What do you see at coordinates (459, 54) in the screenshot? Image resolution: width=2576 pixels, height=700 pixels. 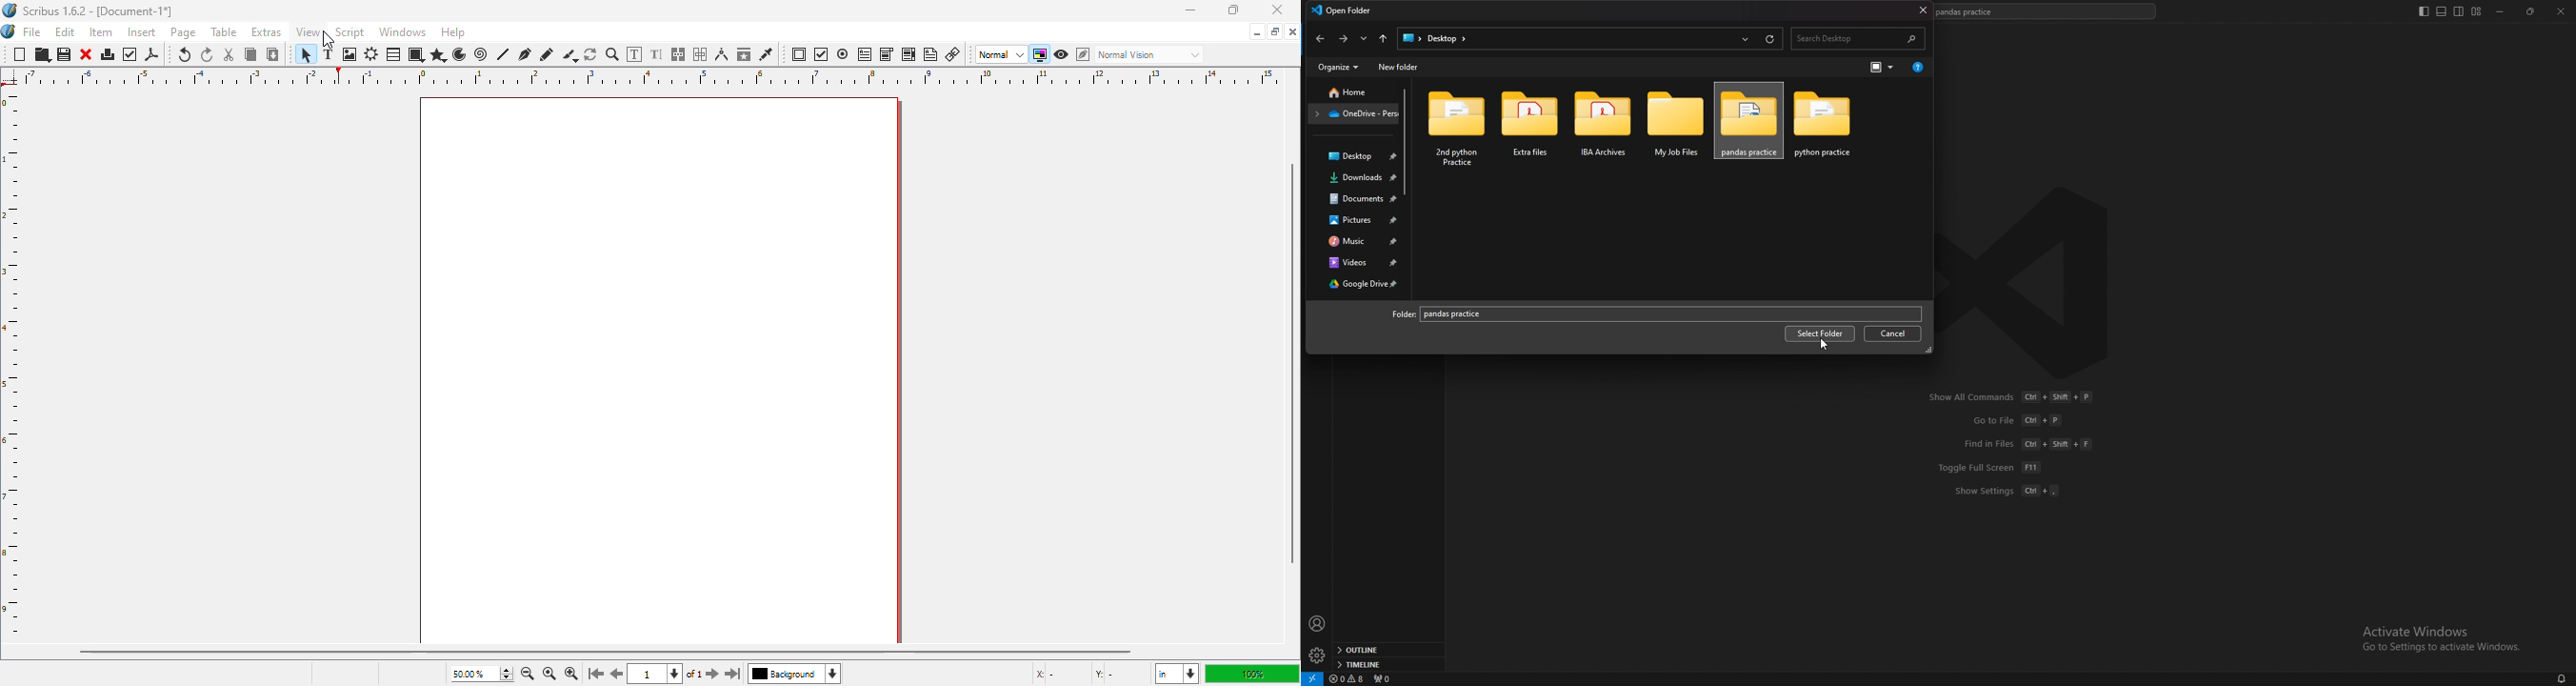 I see `arc` at bounding box center [459, 54].